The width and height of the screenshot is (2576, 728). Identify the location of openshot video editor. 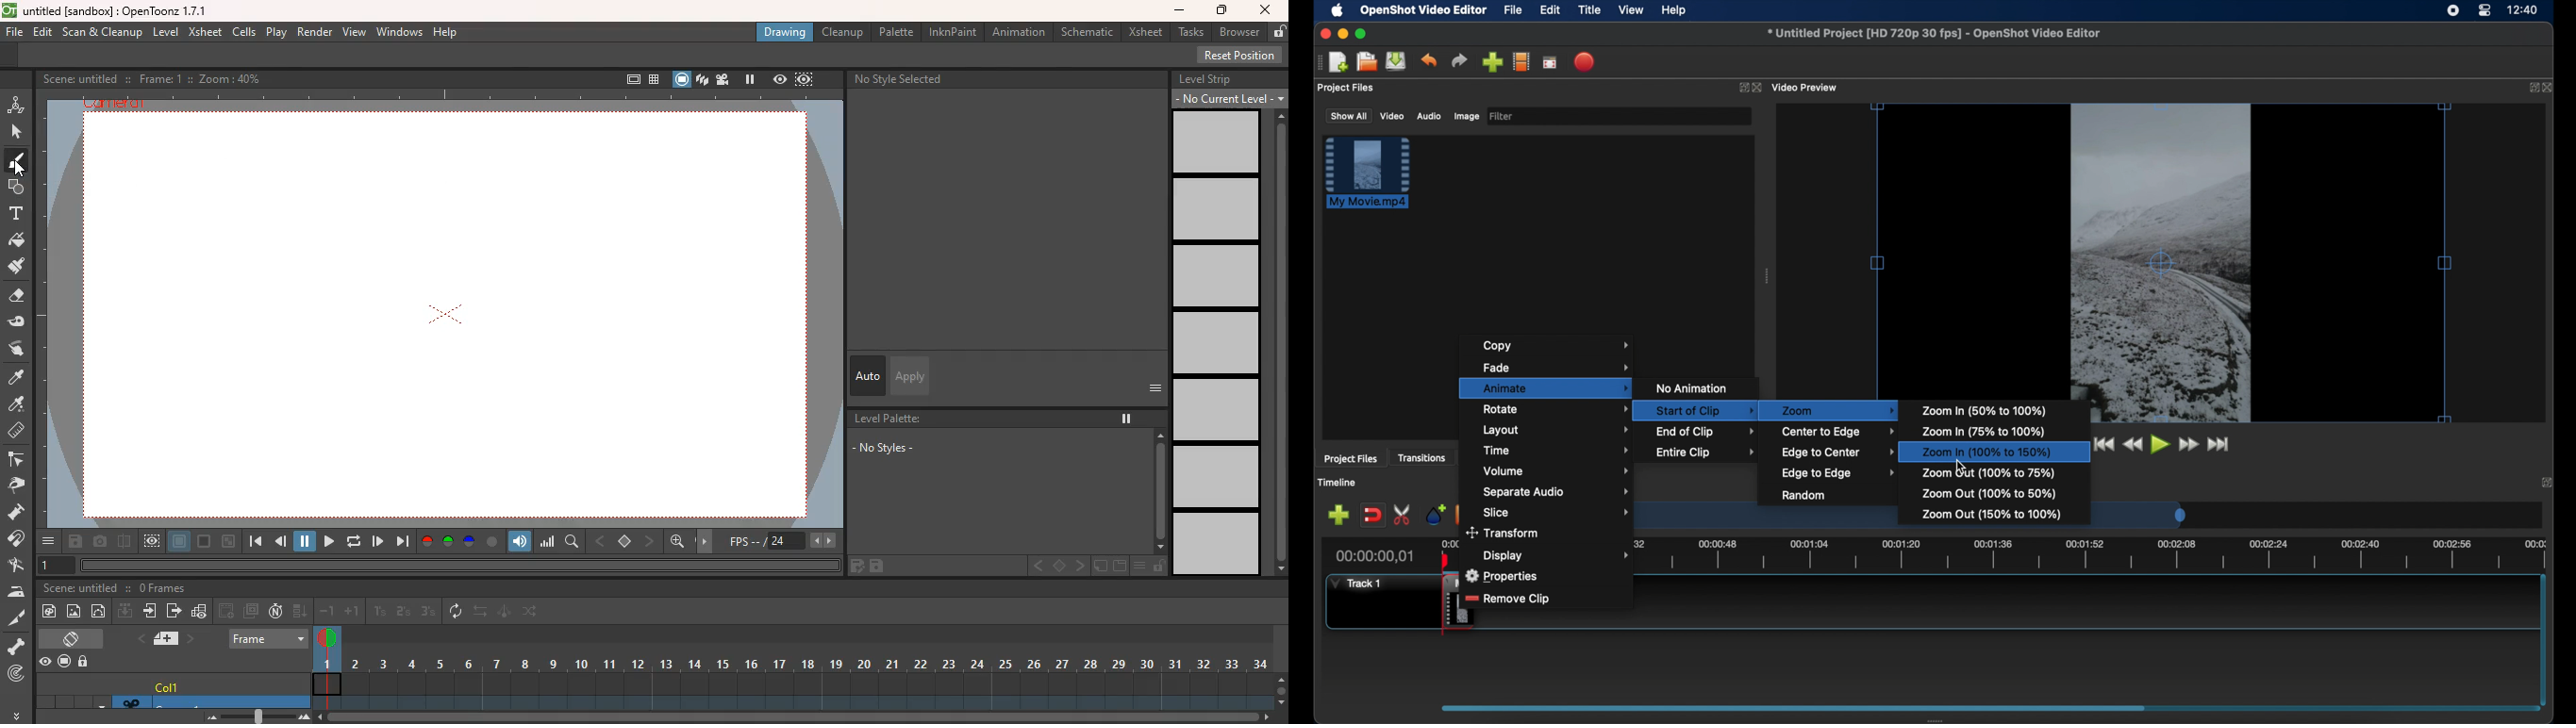
(1425, 11).